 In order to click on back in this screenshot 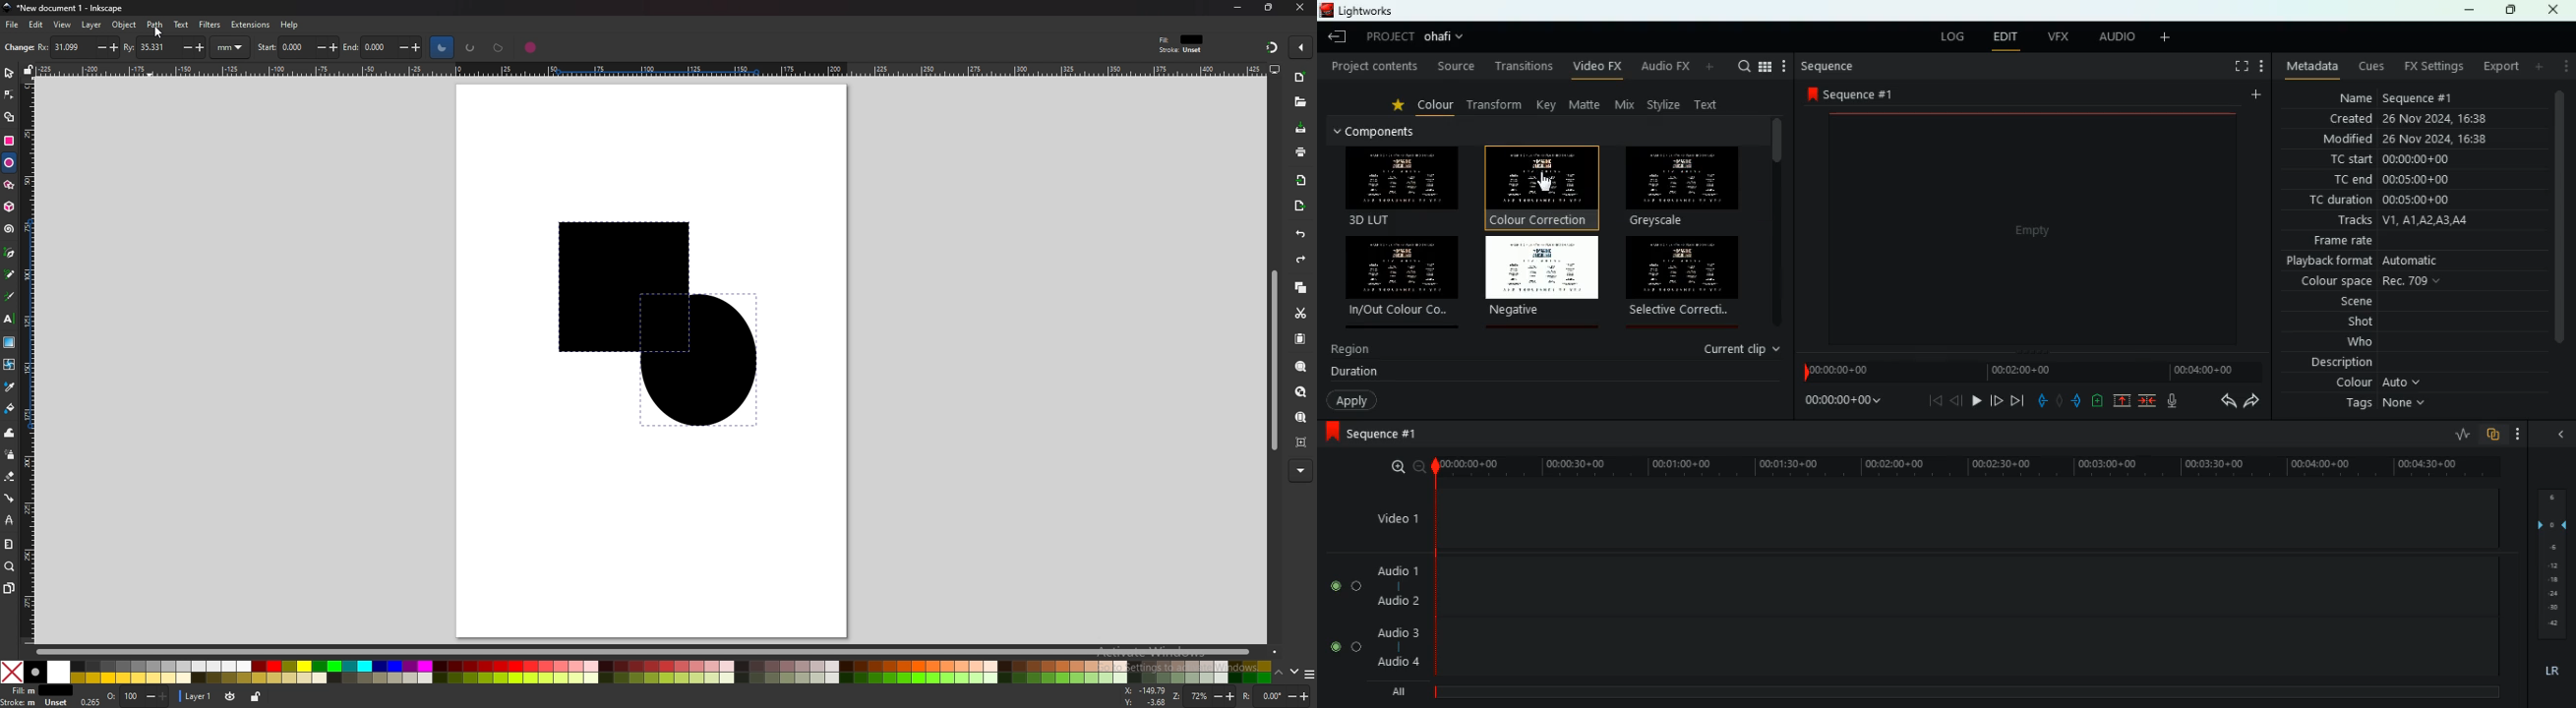, I will do `click(2039, 399)`.